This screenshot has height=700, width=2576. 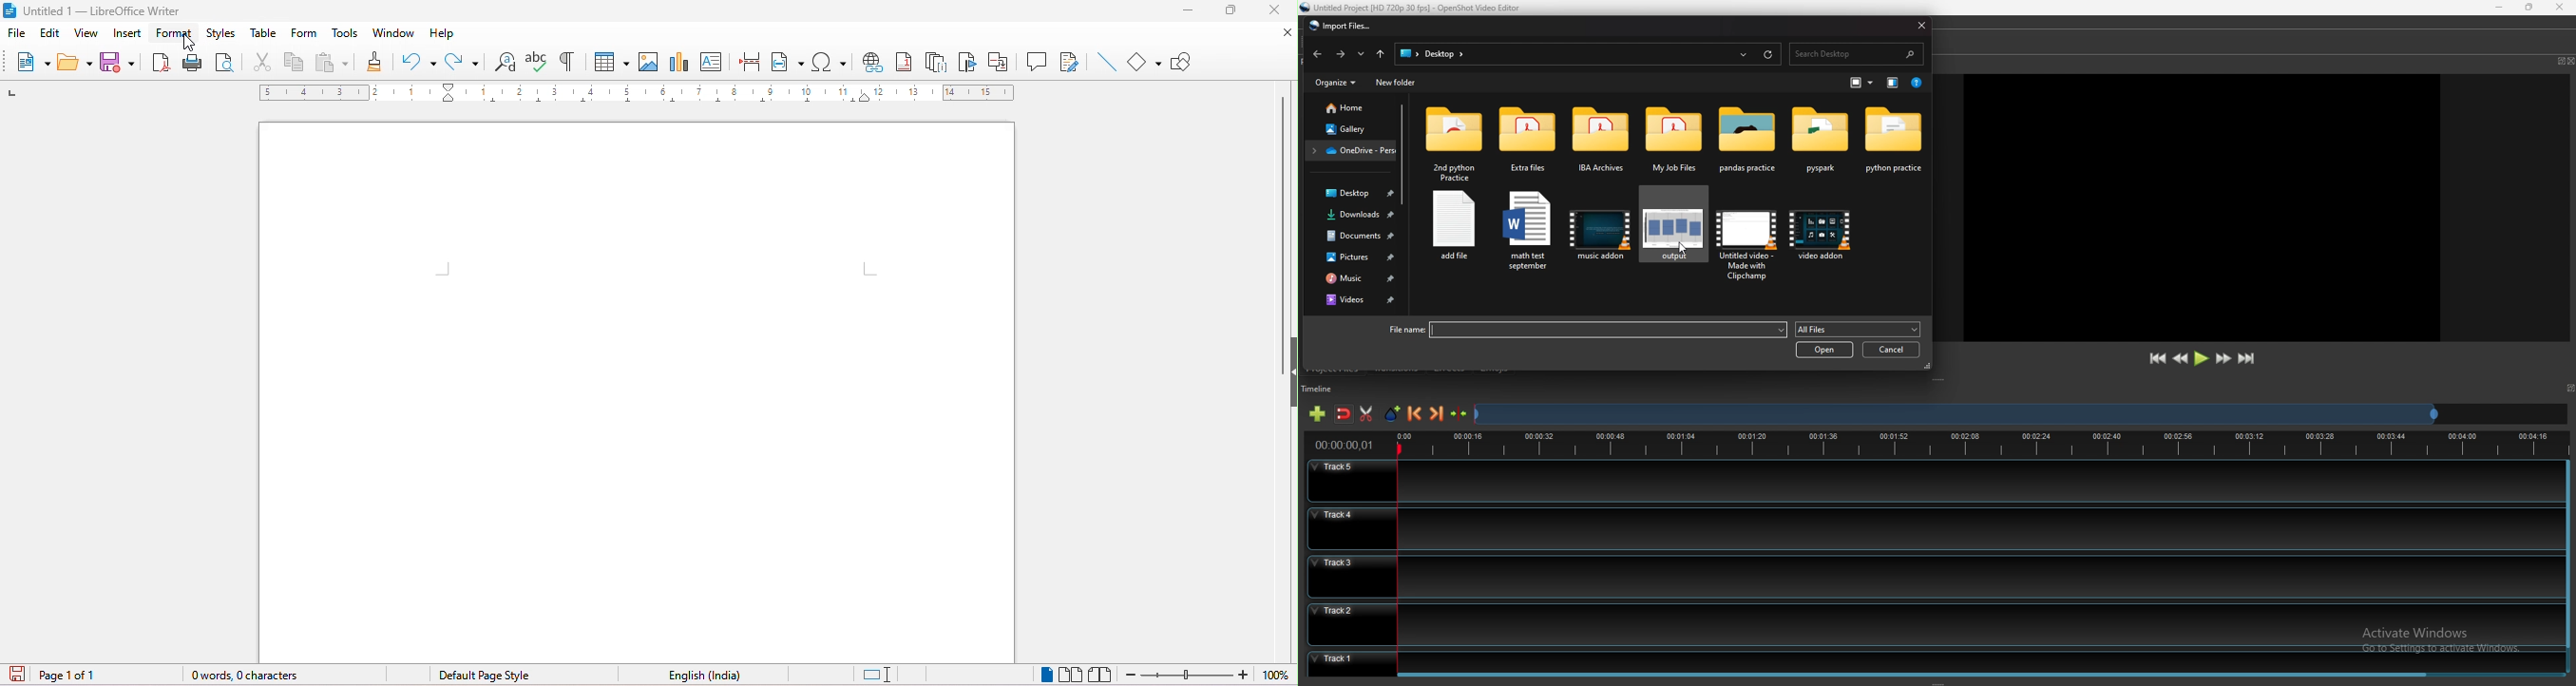 I want to click on text box, so click(x=715, y=66).